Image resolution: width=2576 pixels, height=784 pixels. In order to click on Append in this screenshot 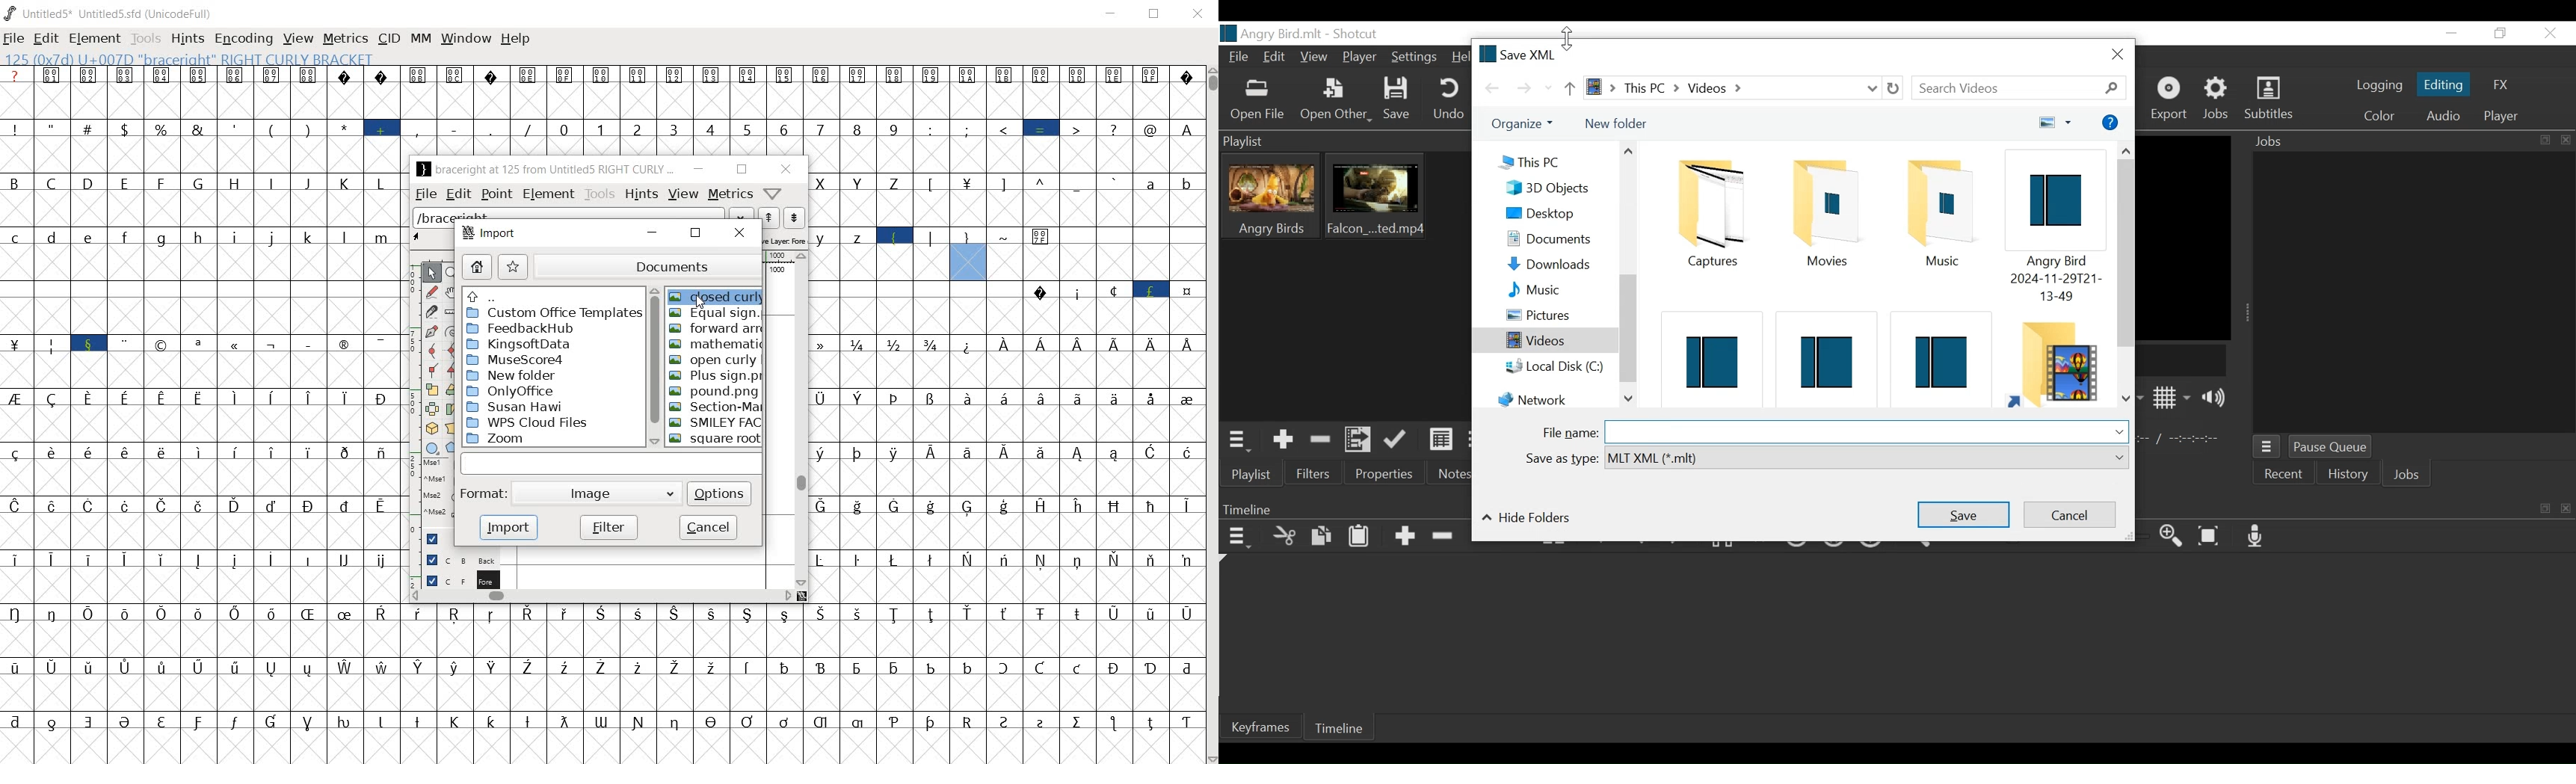, I will do `click(1405, 536)`.